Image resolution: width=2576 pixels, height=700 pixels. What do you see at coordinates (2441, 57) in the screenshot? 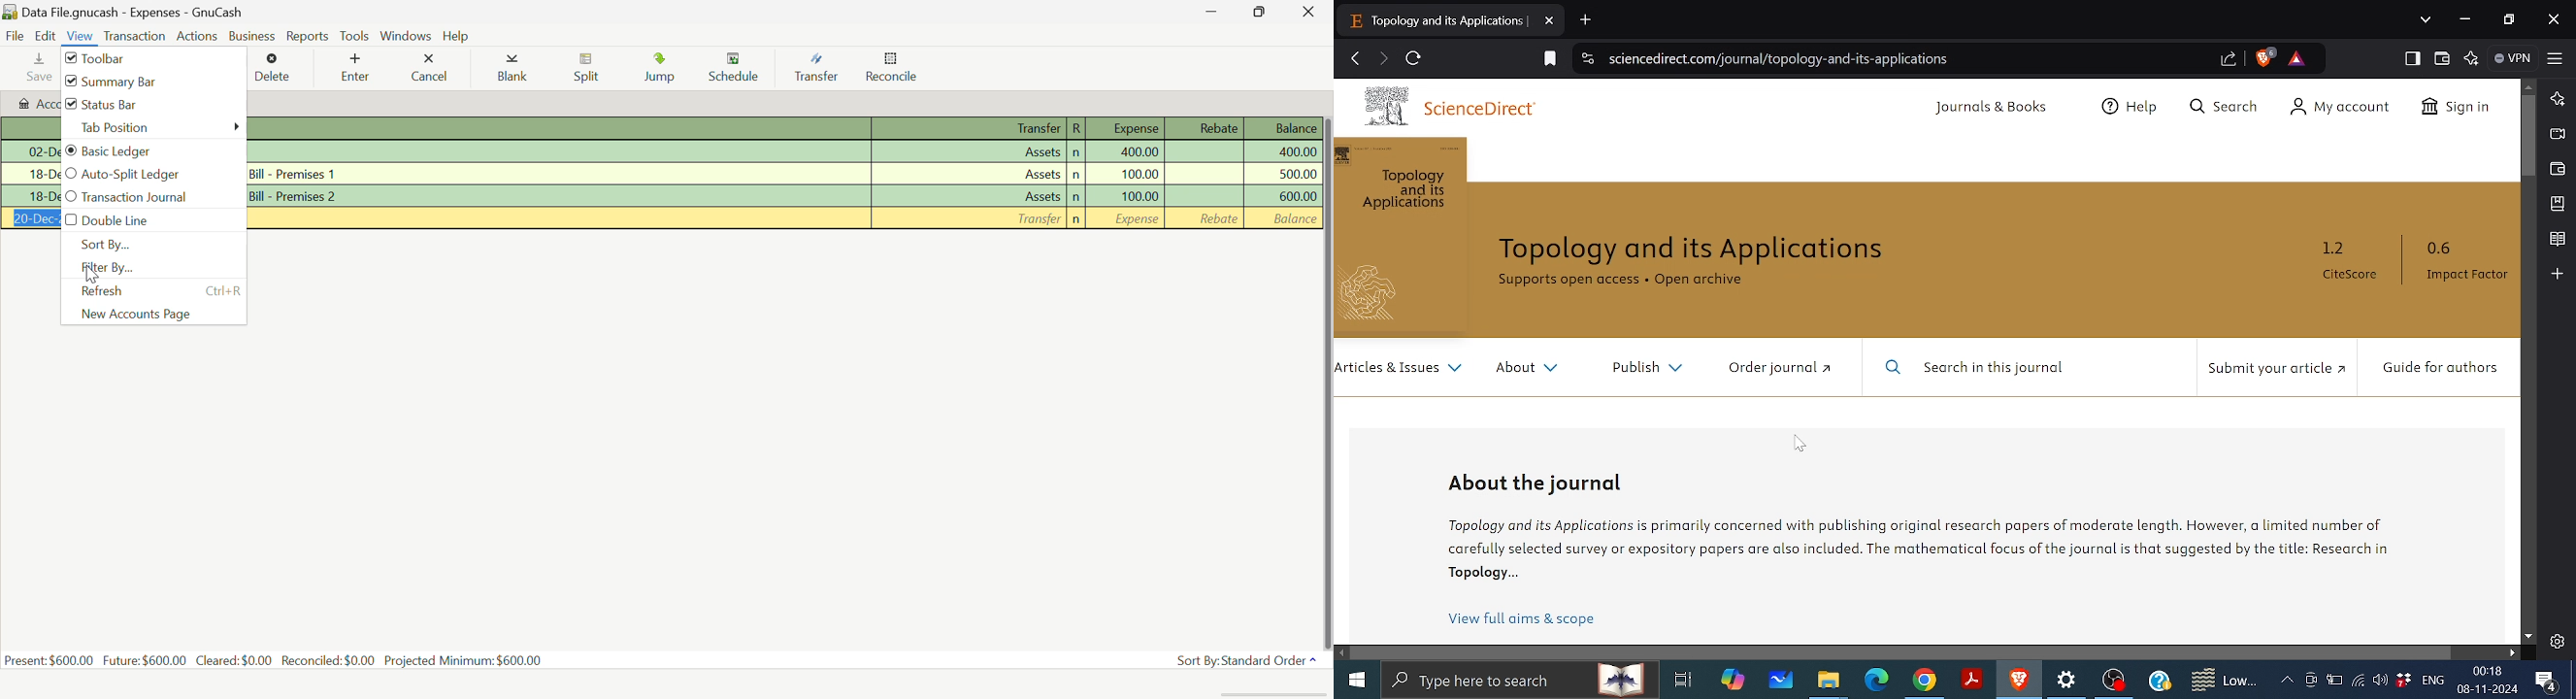
I see `Wallet` at bounding box center [2441, 57].